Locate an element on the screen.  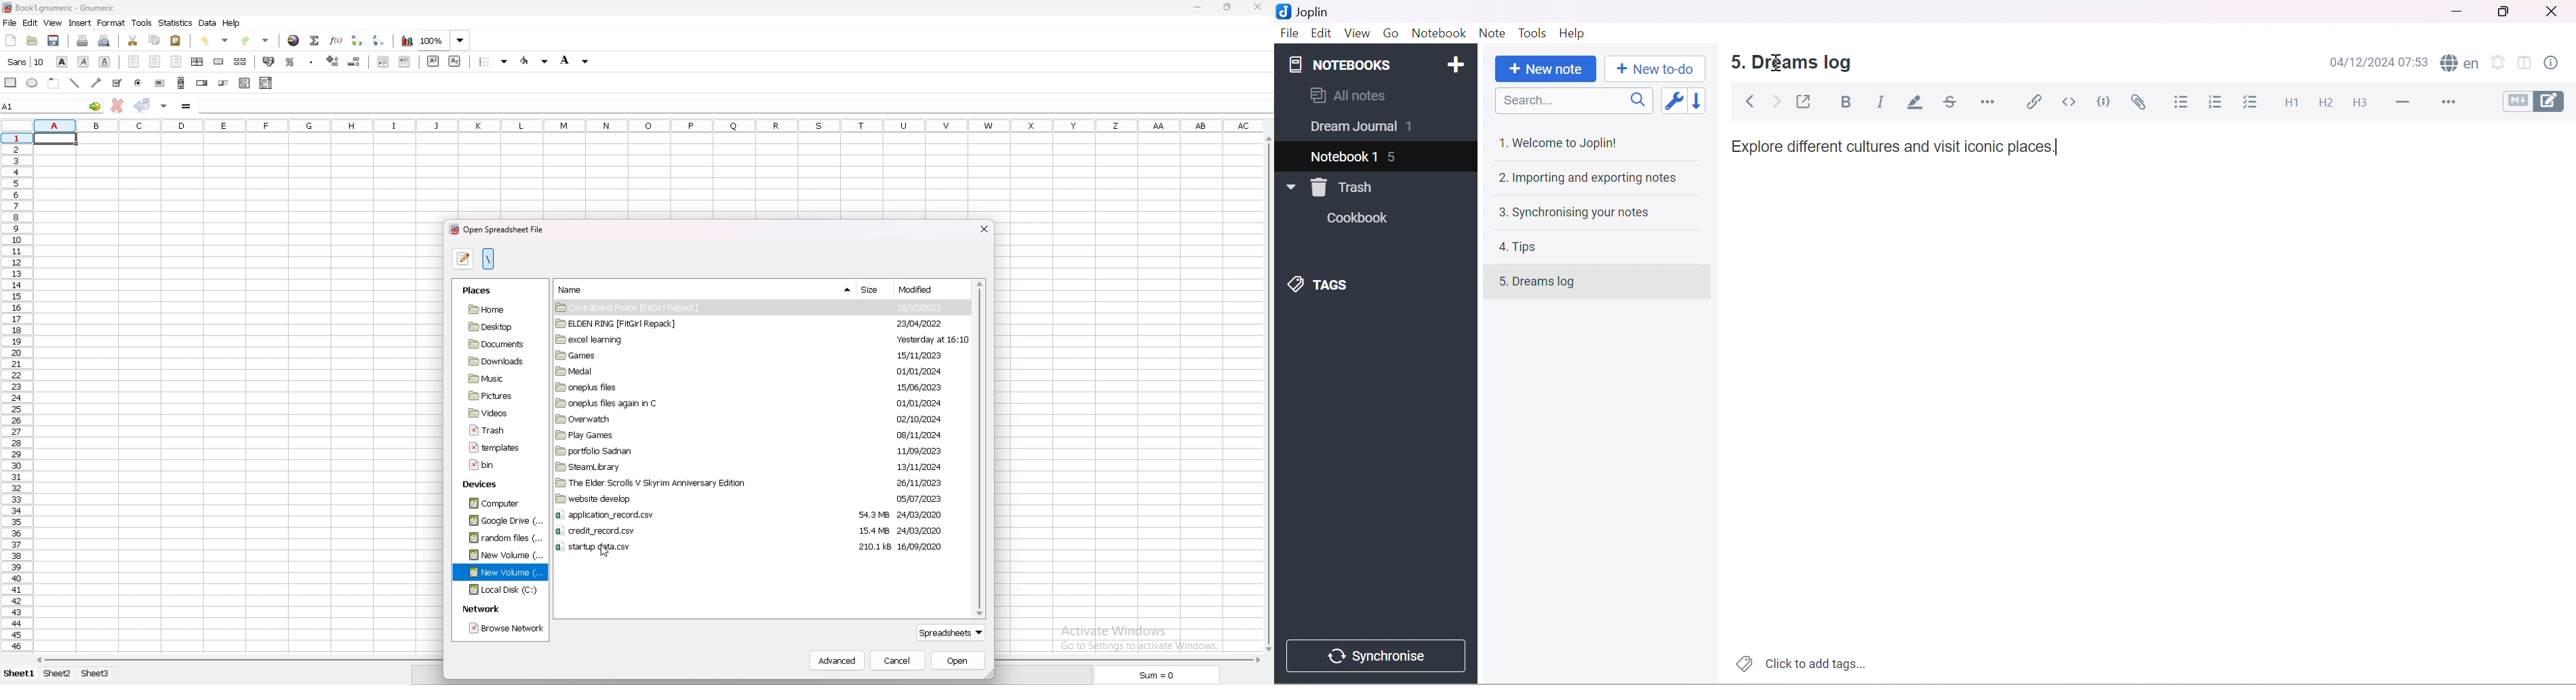
View is located at coordinates (1356, 33).